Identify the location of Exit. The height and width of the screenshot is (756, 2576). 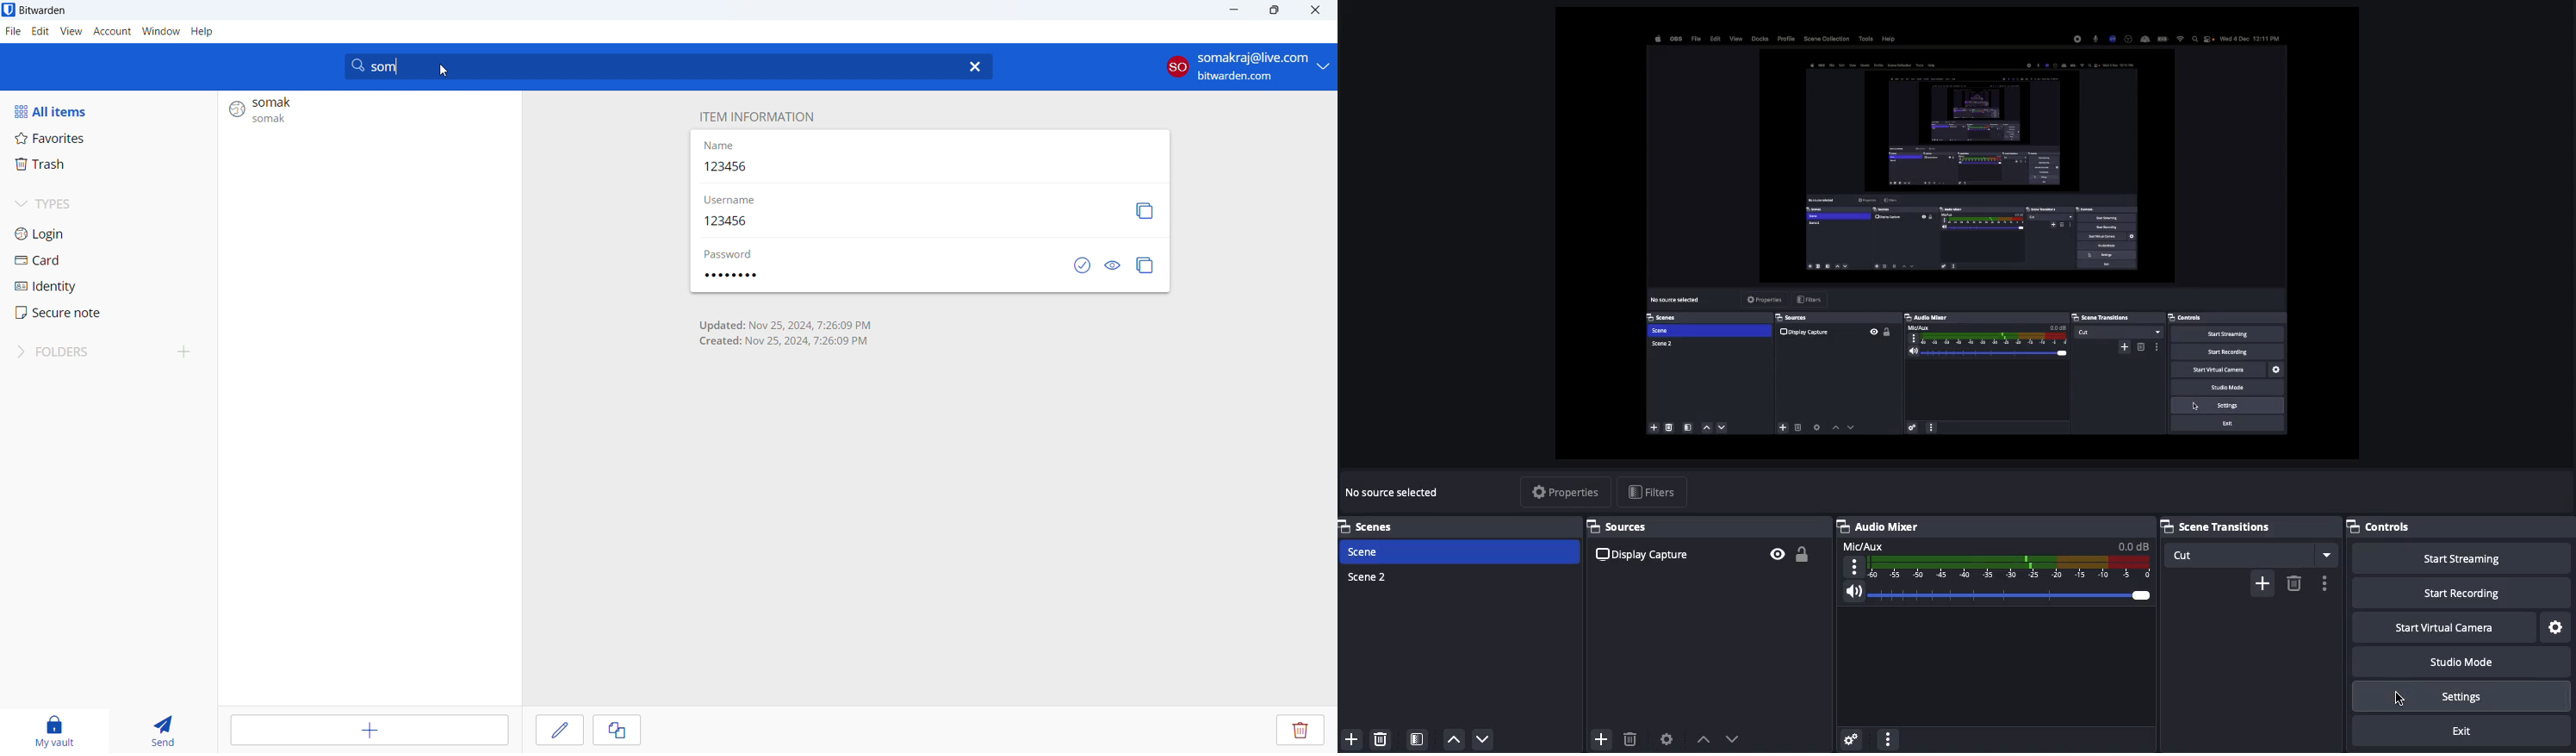
(2464, 732).